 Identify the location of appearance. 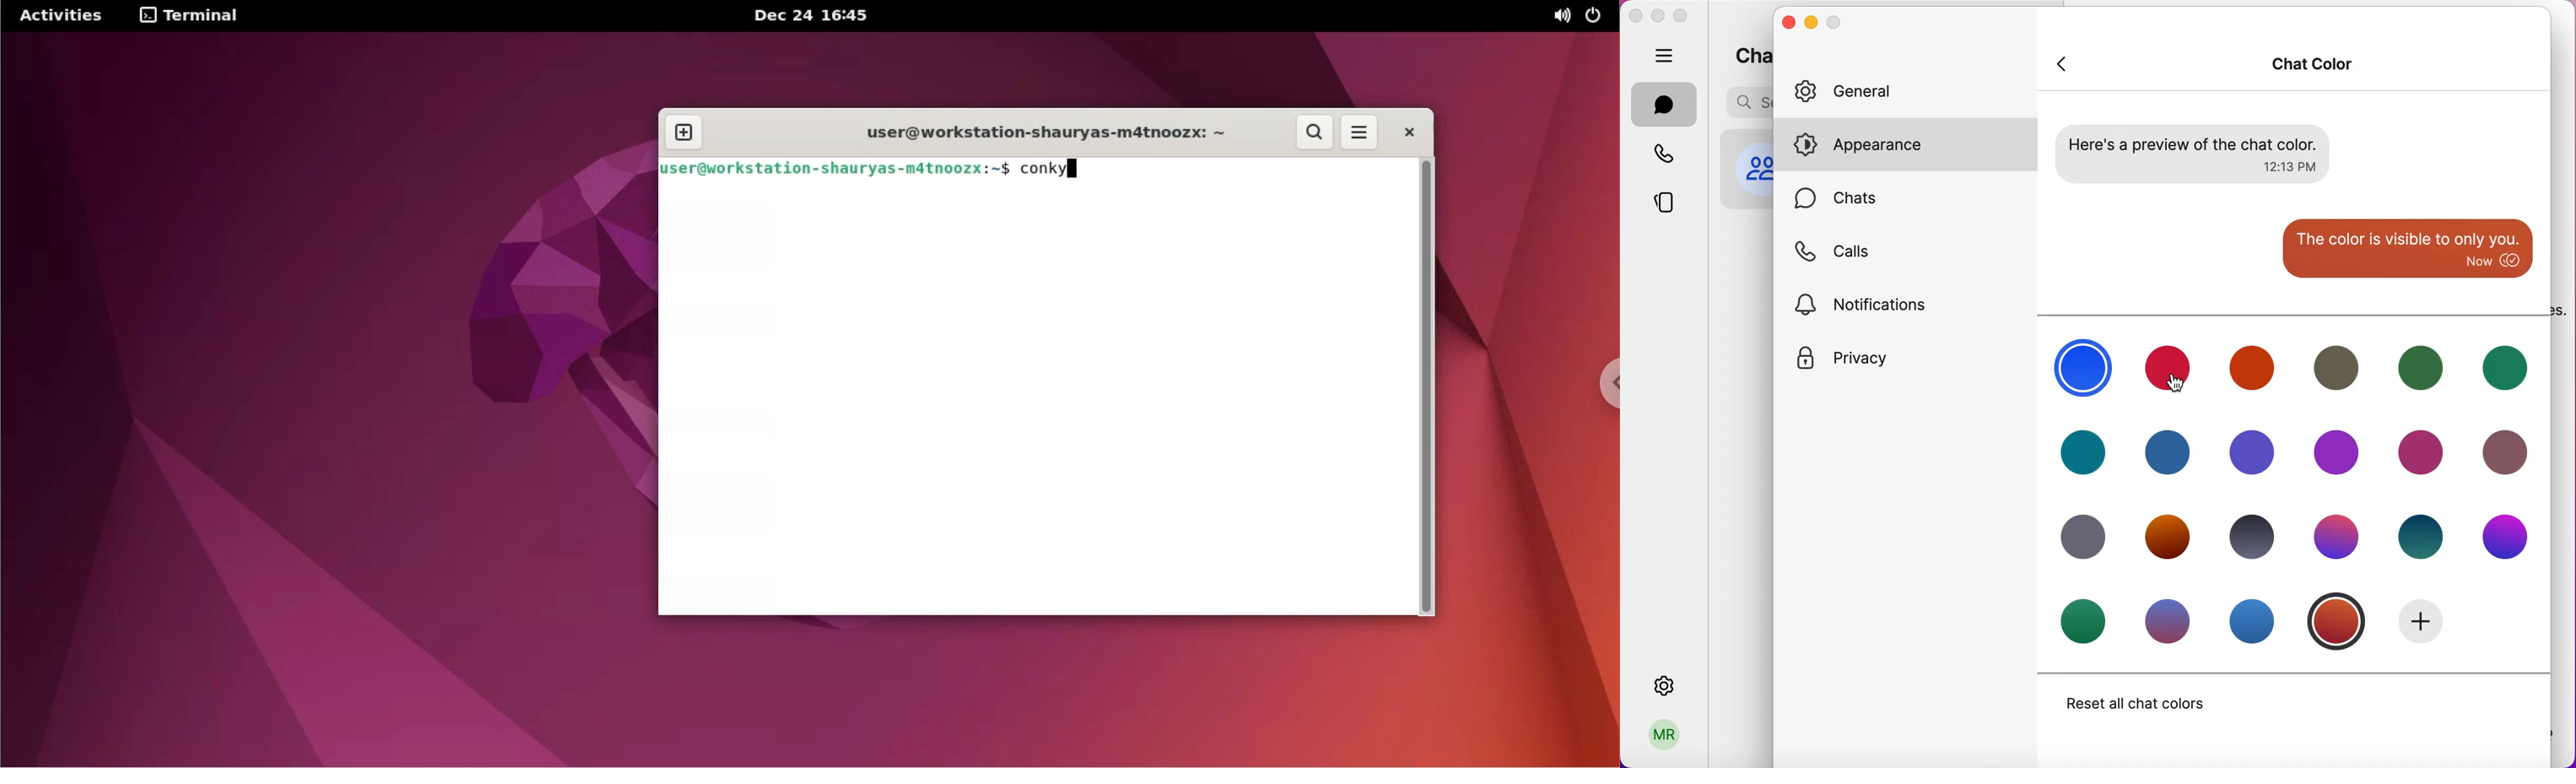
(1915, 147).